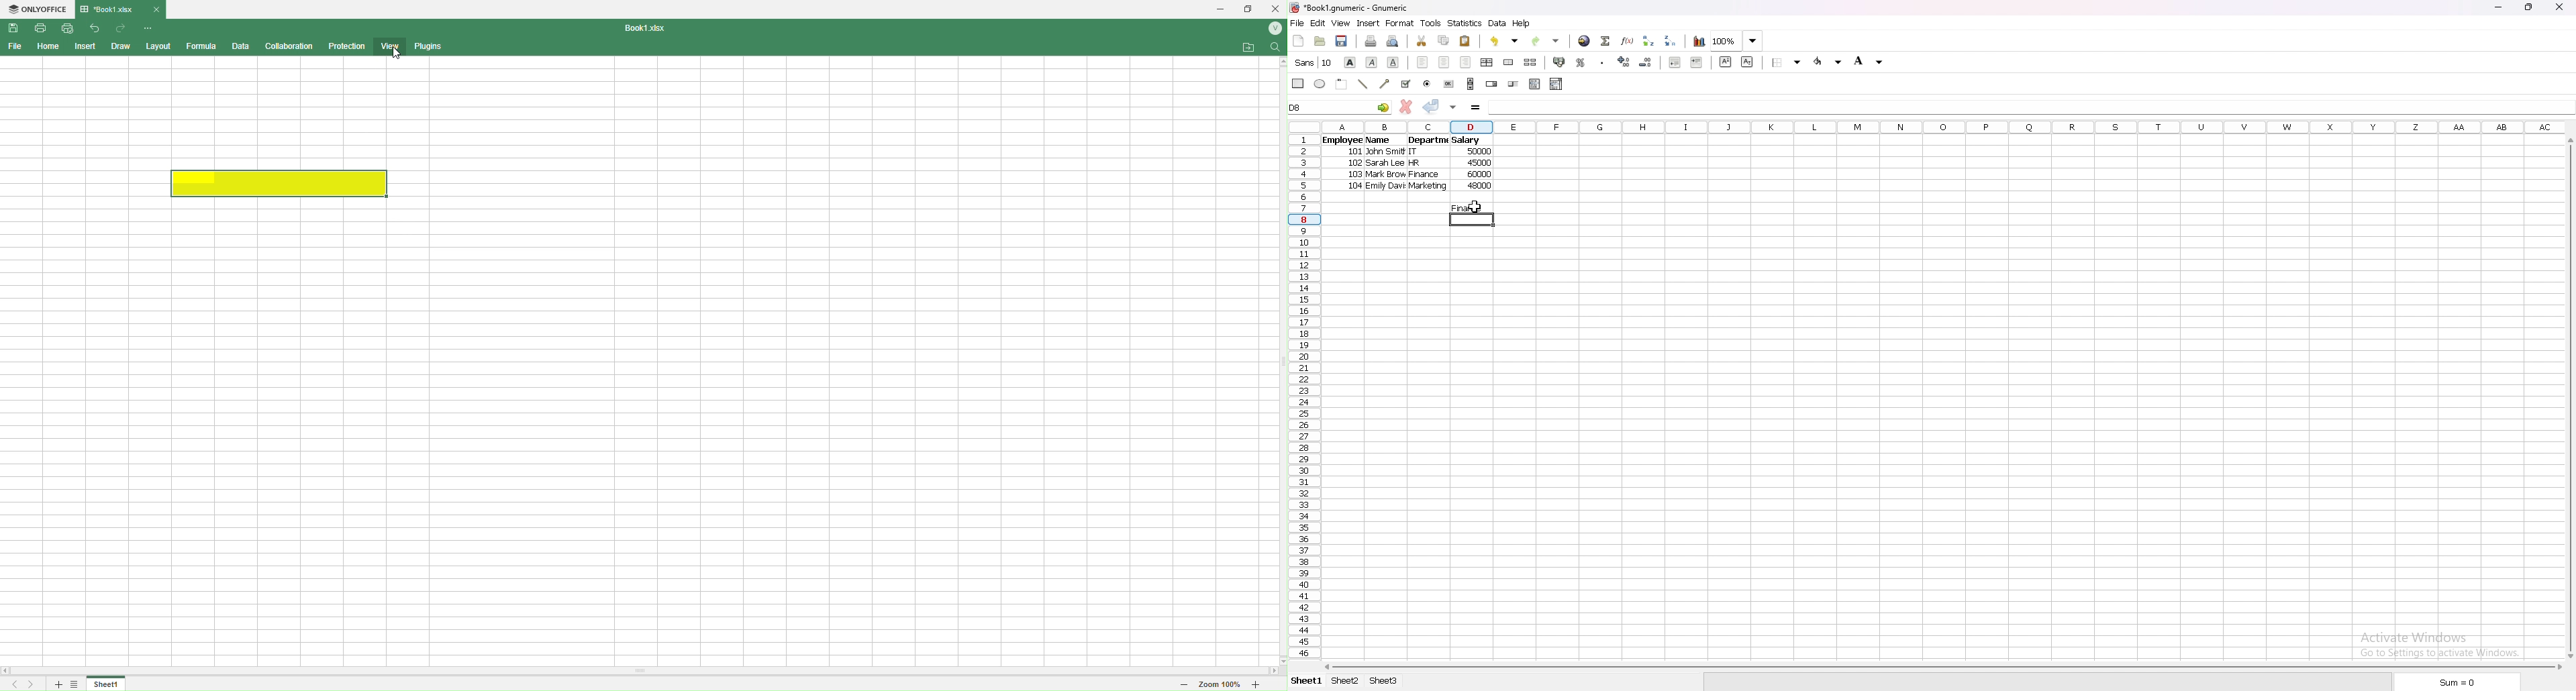 The image size is (2576, 700). I want to click on underline, so click(1394, 63).